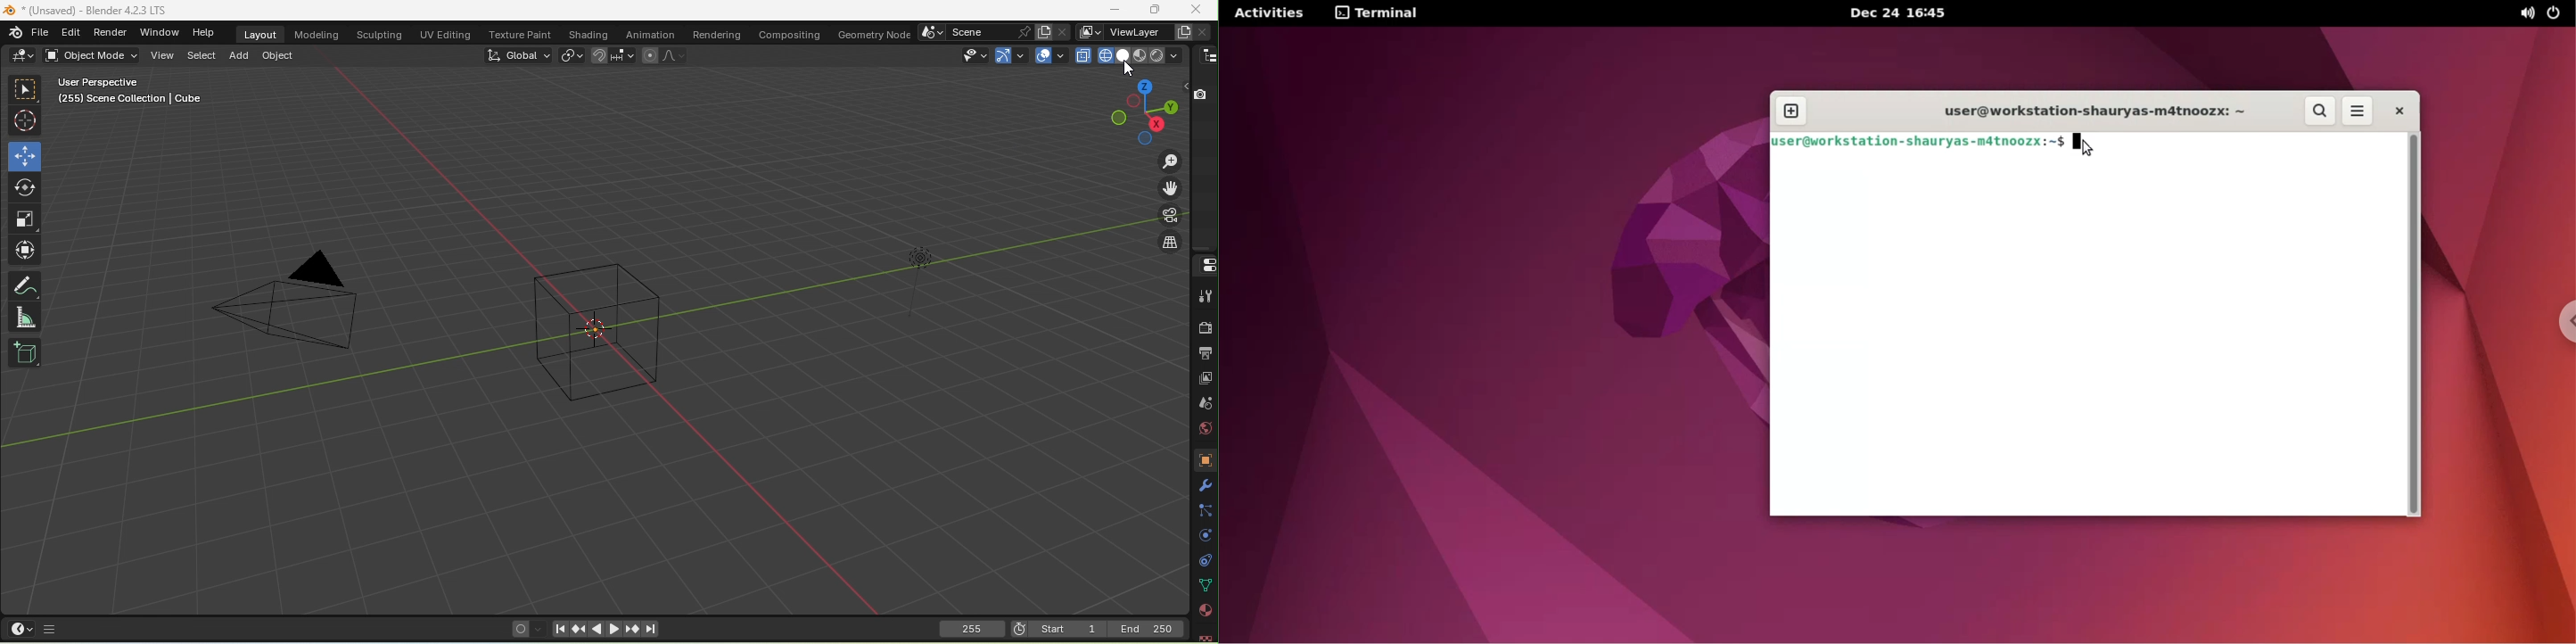 This screenshot has height=644, width=2576. Describe the element at coordinates (789, 34) in the screenshot. I see `Compositing` at that location.